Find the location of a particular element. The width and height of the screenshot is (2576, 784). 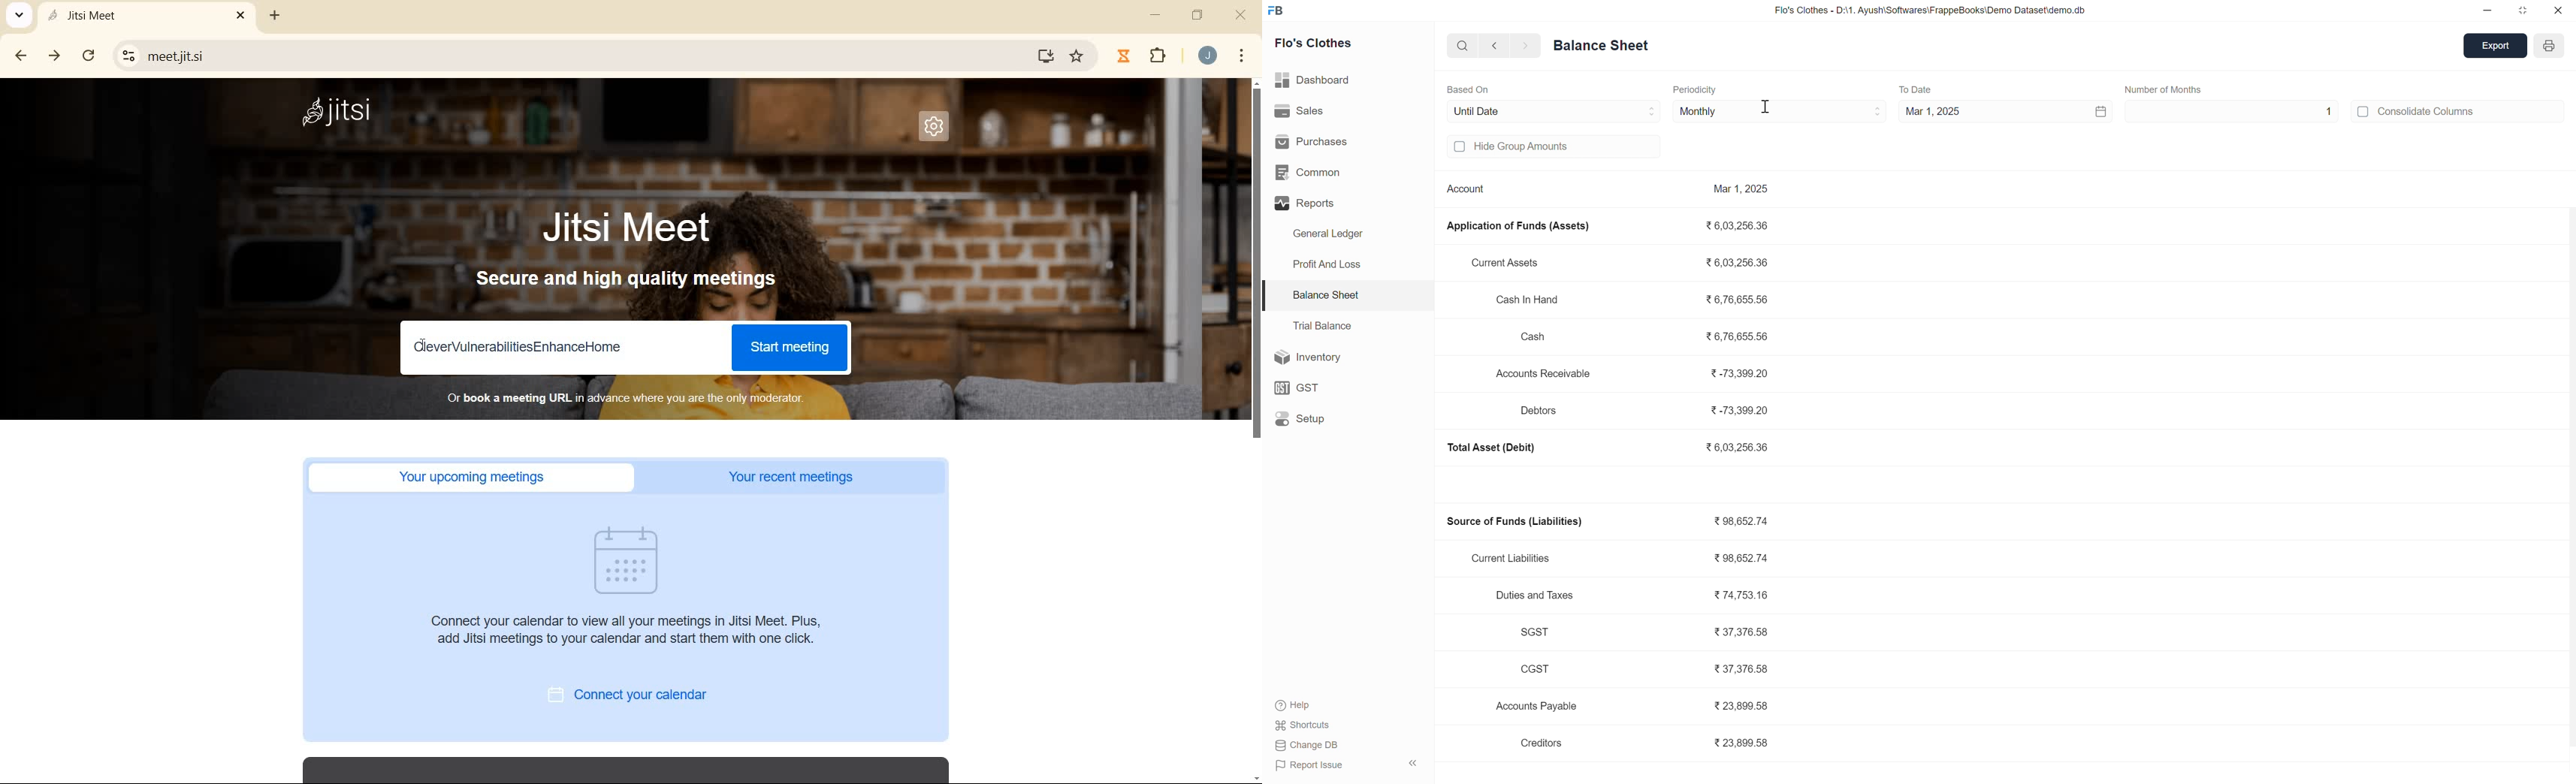

off is located at coordinates (1461, 148).